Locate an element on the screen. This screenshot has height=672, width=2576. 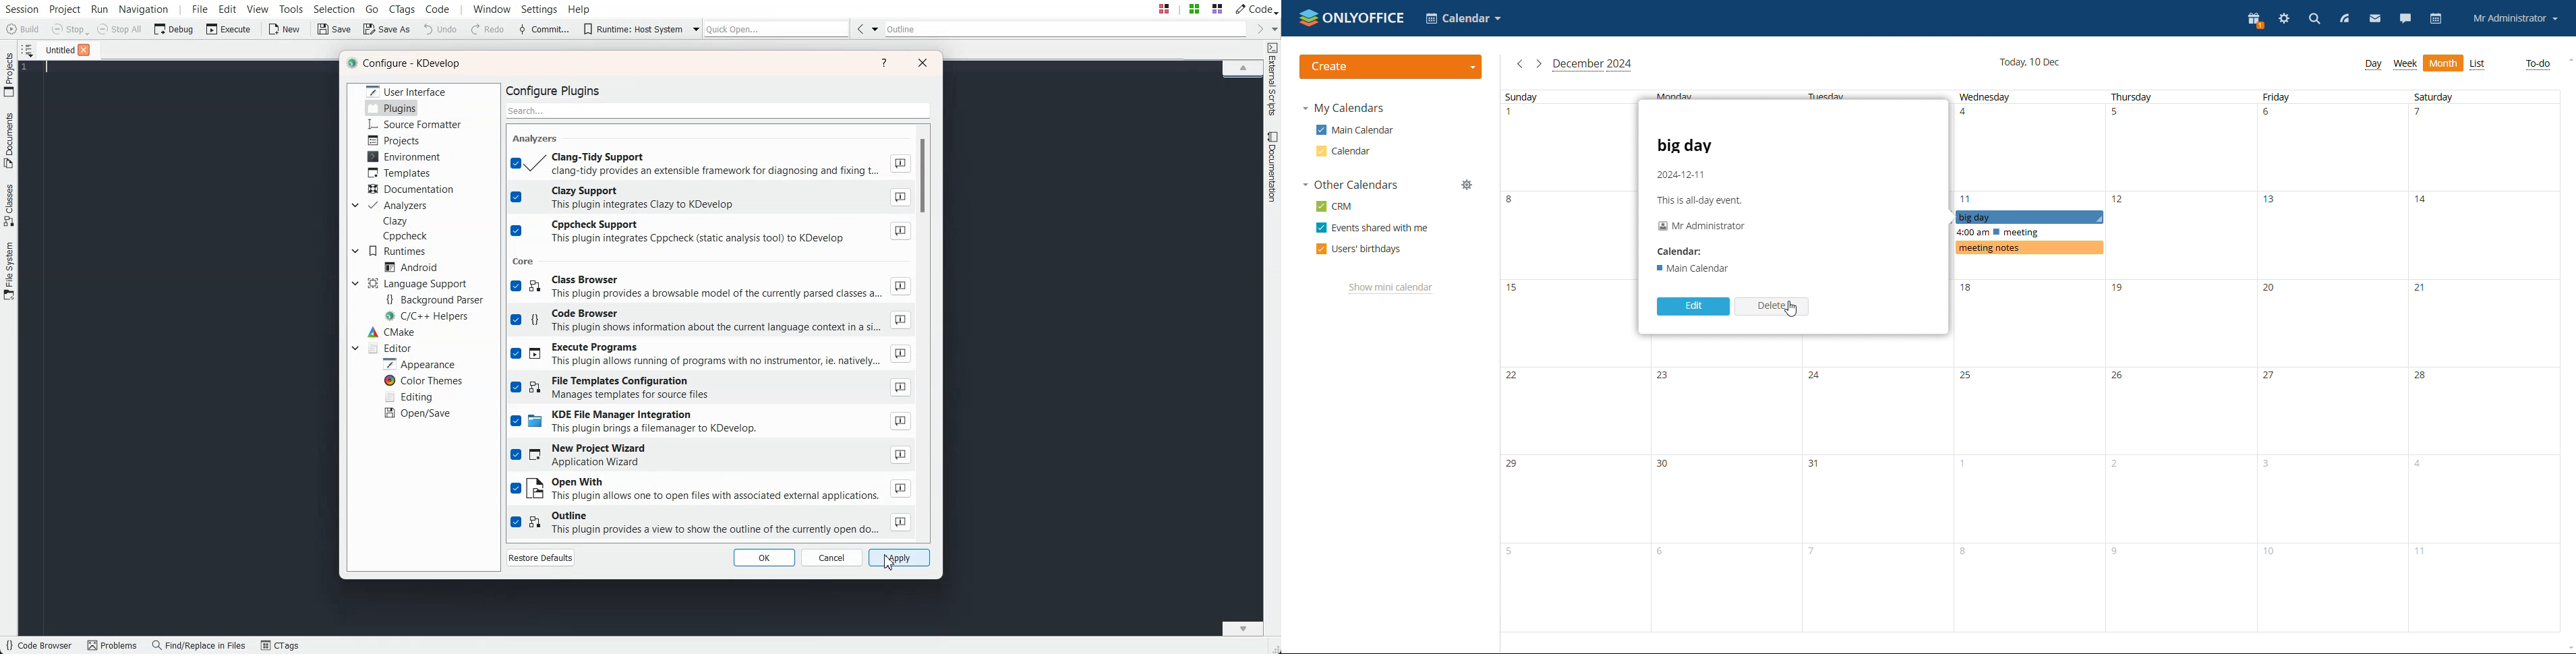
Tuesday is located at coordinates (1877, 498).